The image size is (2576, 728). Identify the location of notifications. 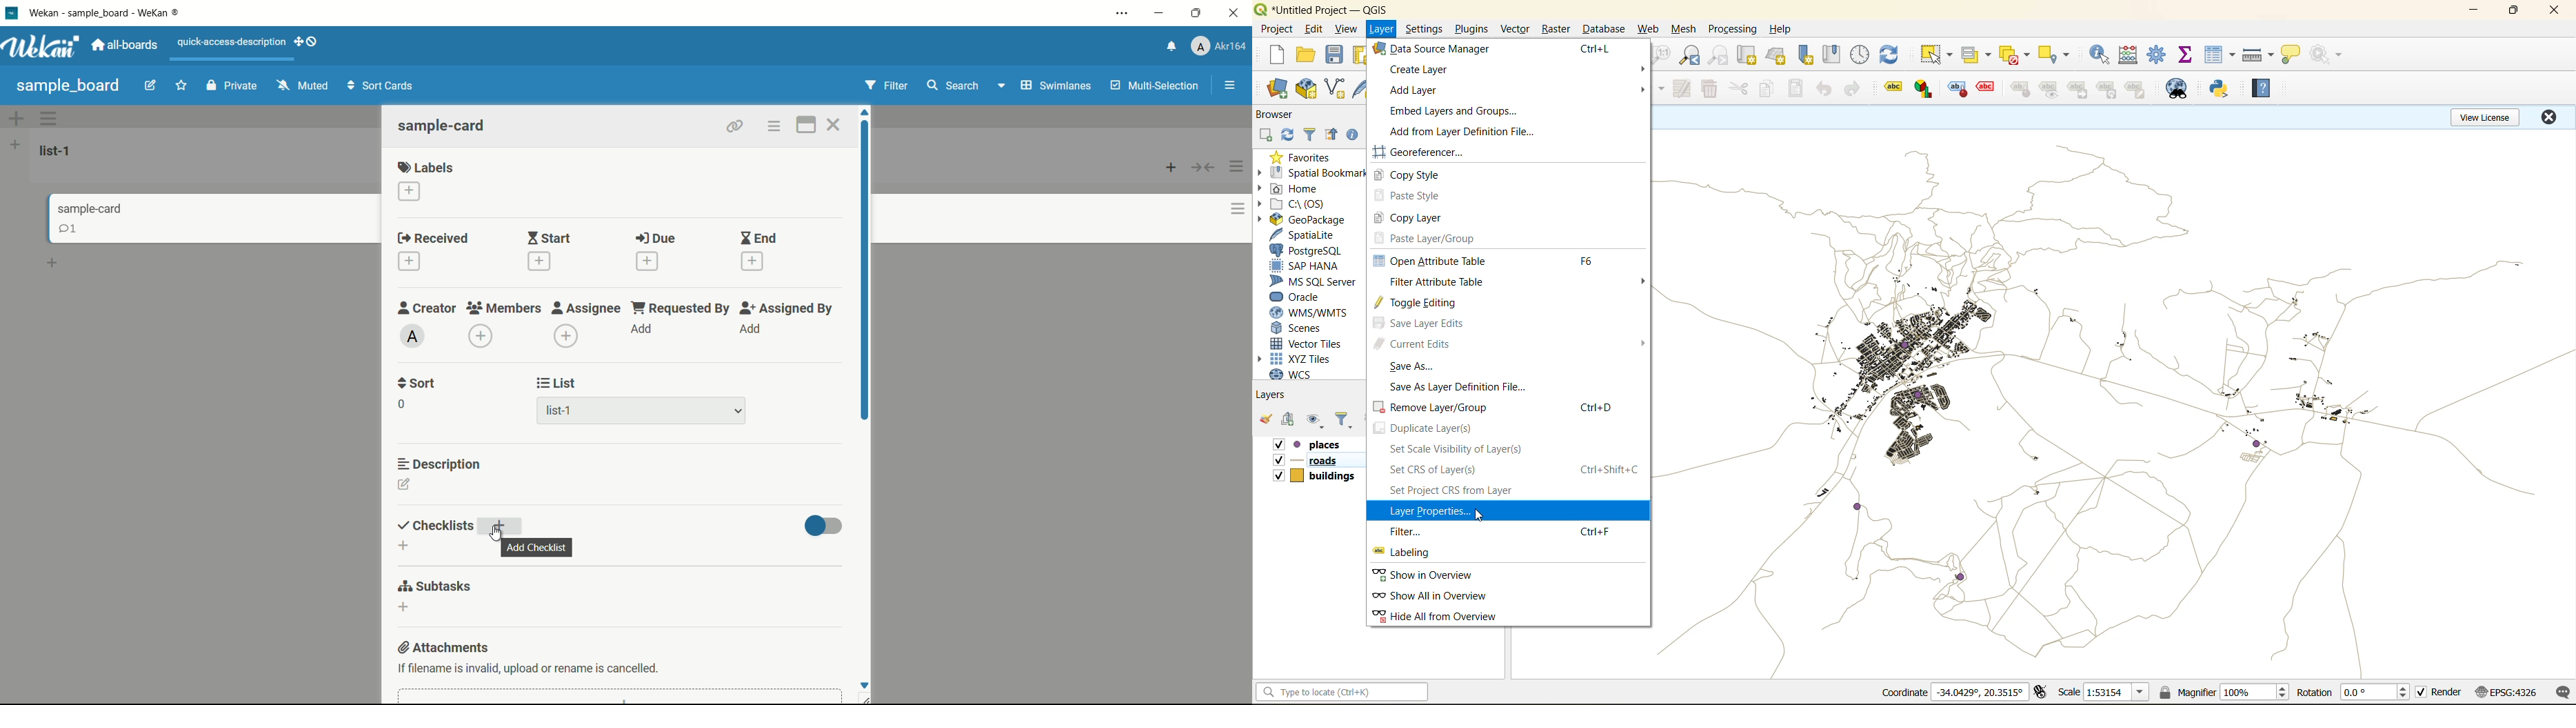
(1173, 46).